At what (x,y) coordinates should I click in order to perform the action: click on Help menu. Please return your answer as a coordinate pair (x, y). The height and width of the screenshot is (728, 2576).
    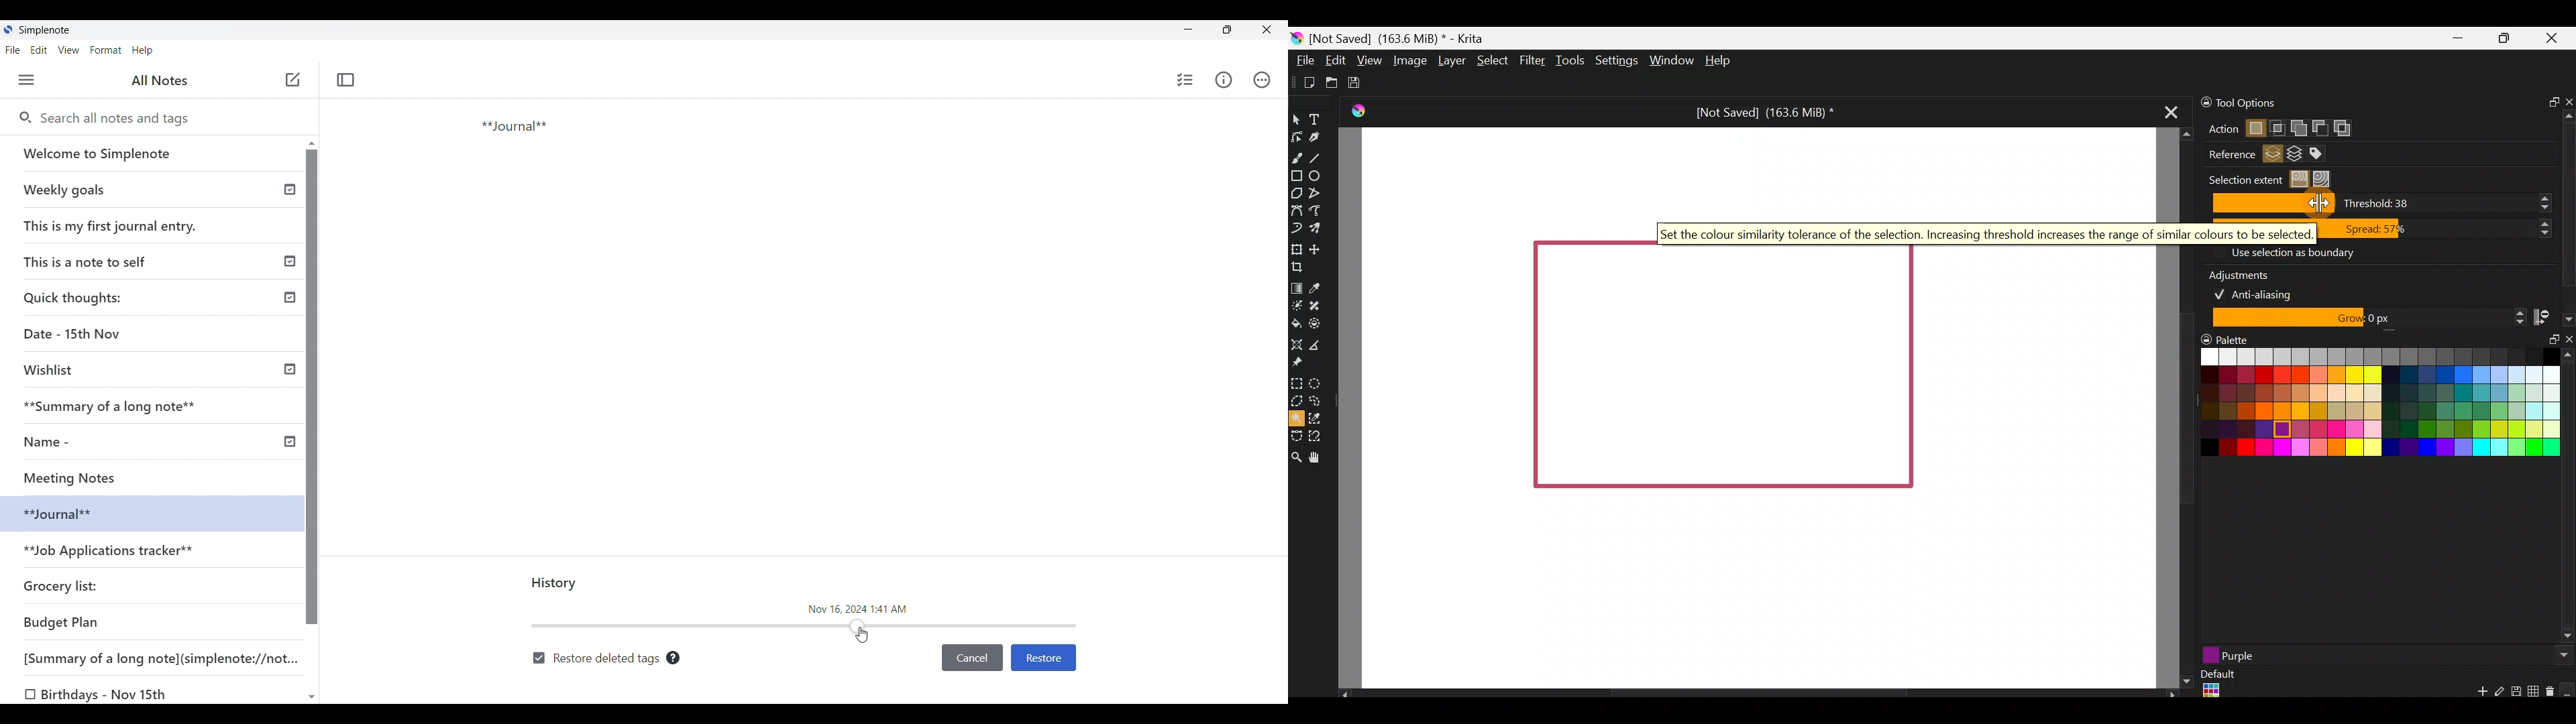
    Looking at the image, I should click on (143, 51).